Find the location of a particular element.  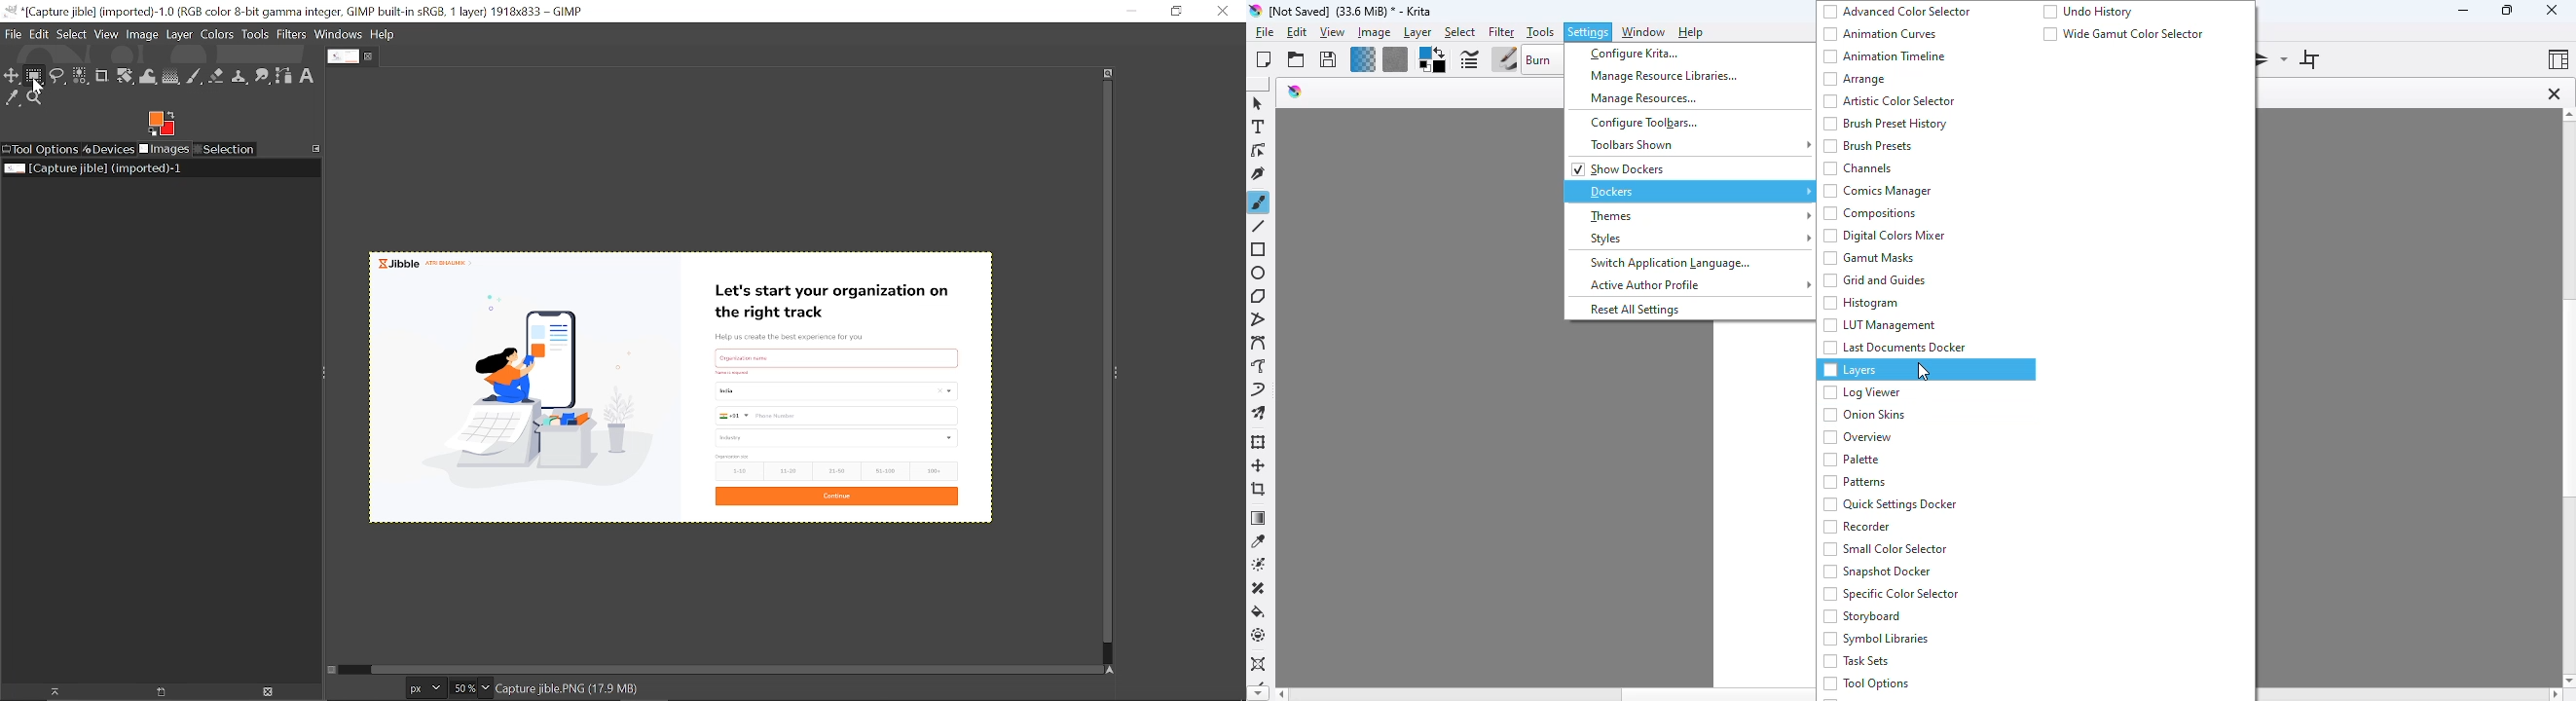

artistic color selector is located at coordinates (1892, 101).